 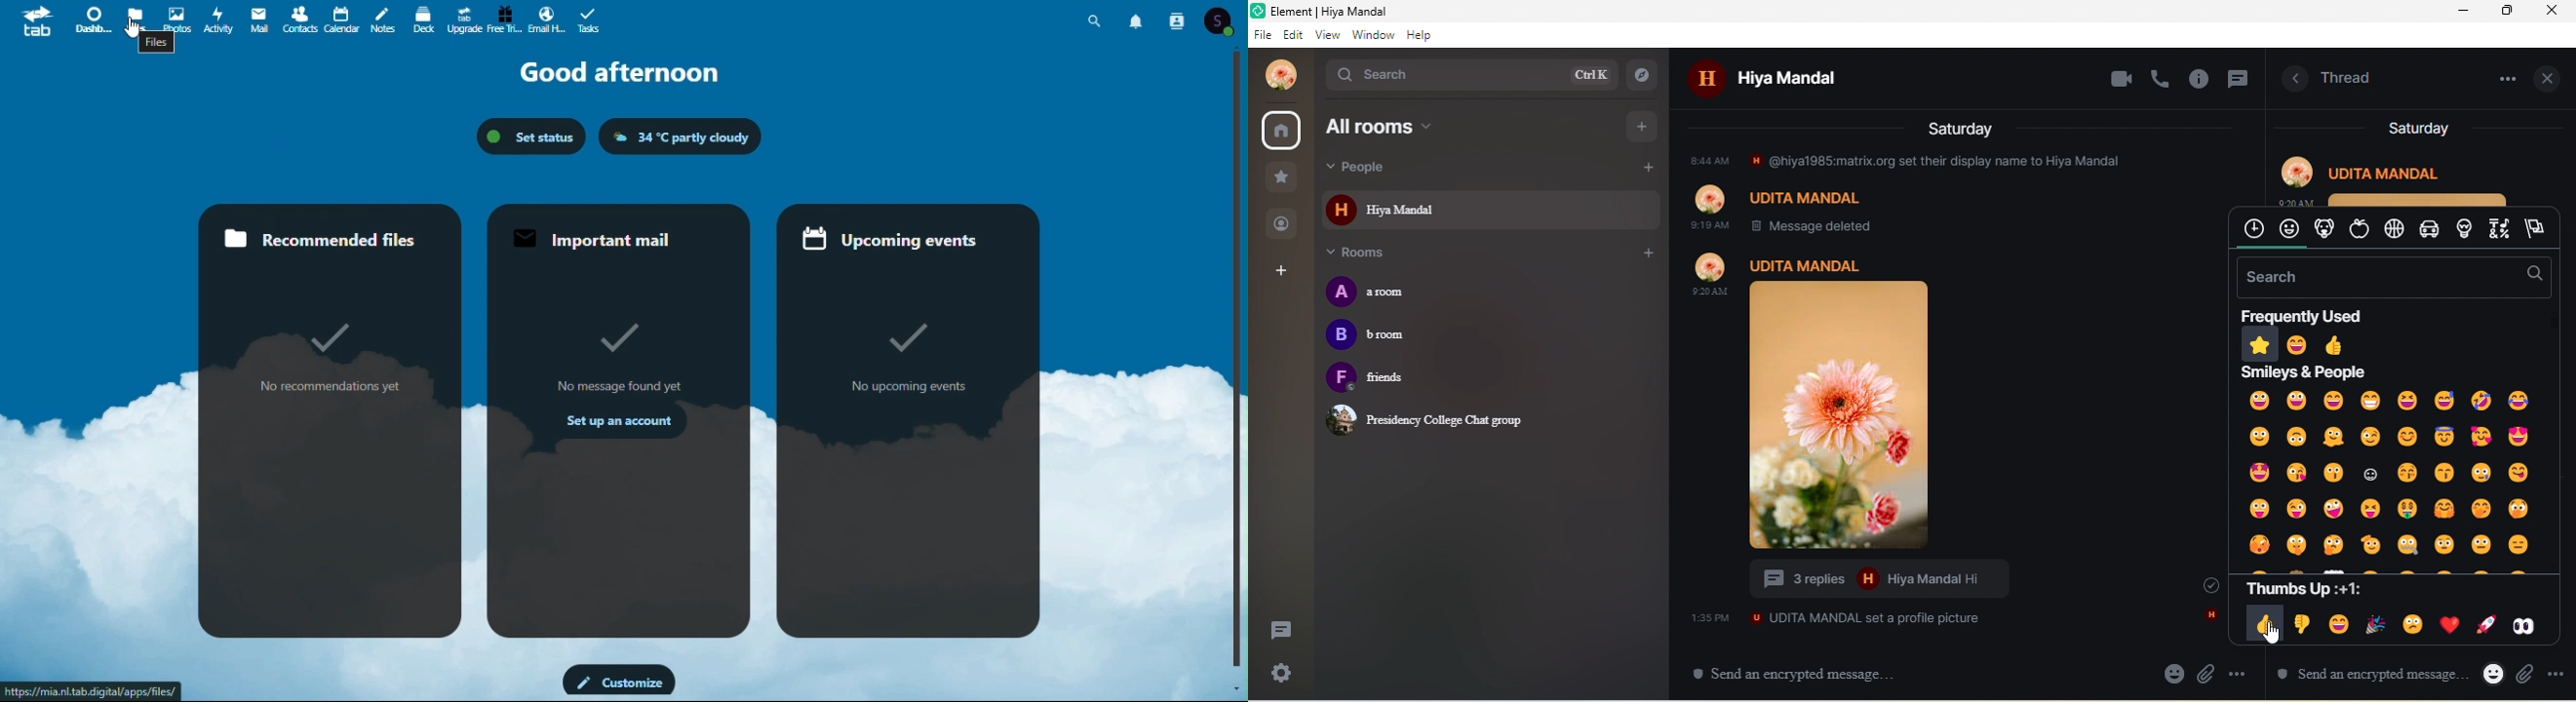 What do you see at coordinates (2208, 674) in the screenshot?
I see `attachment` at bounding box center [2208, 674].